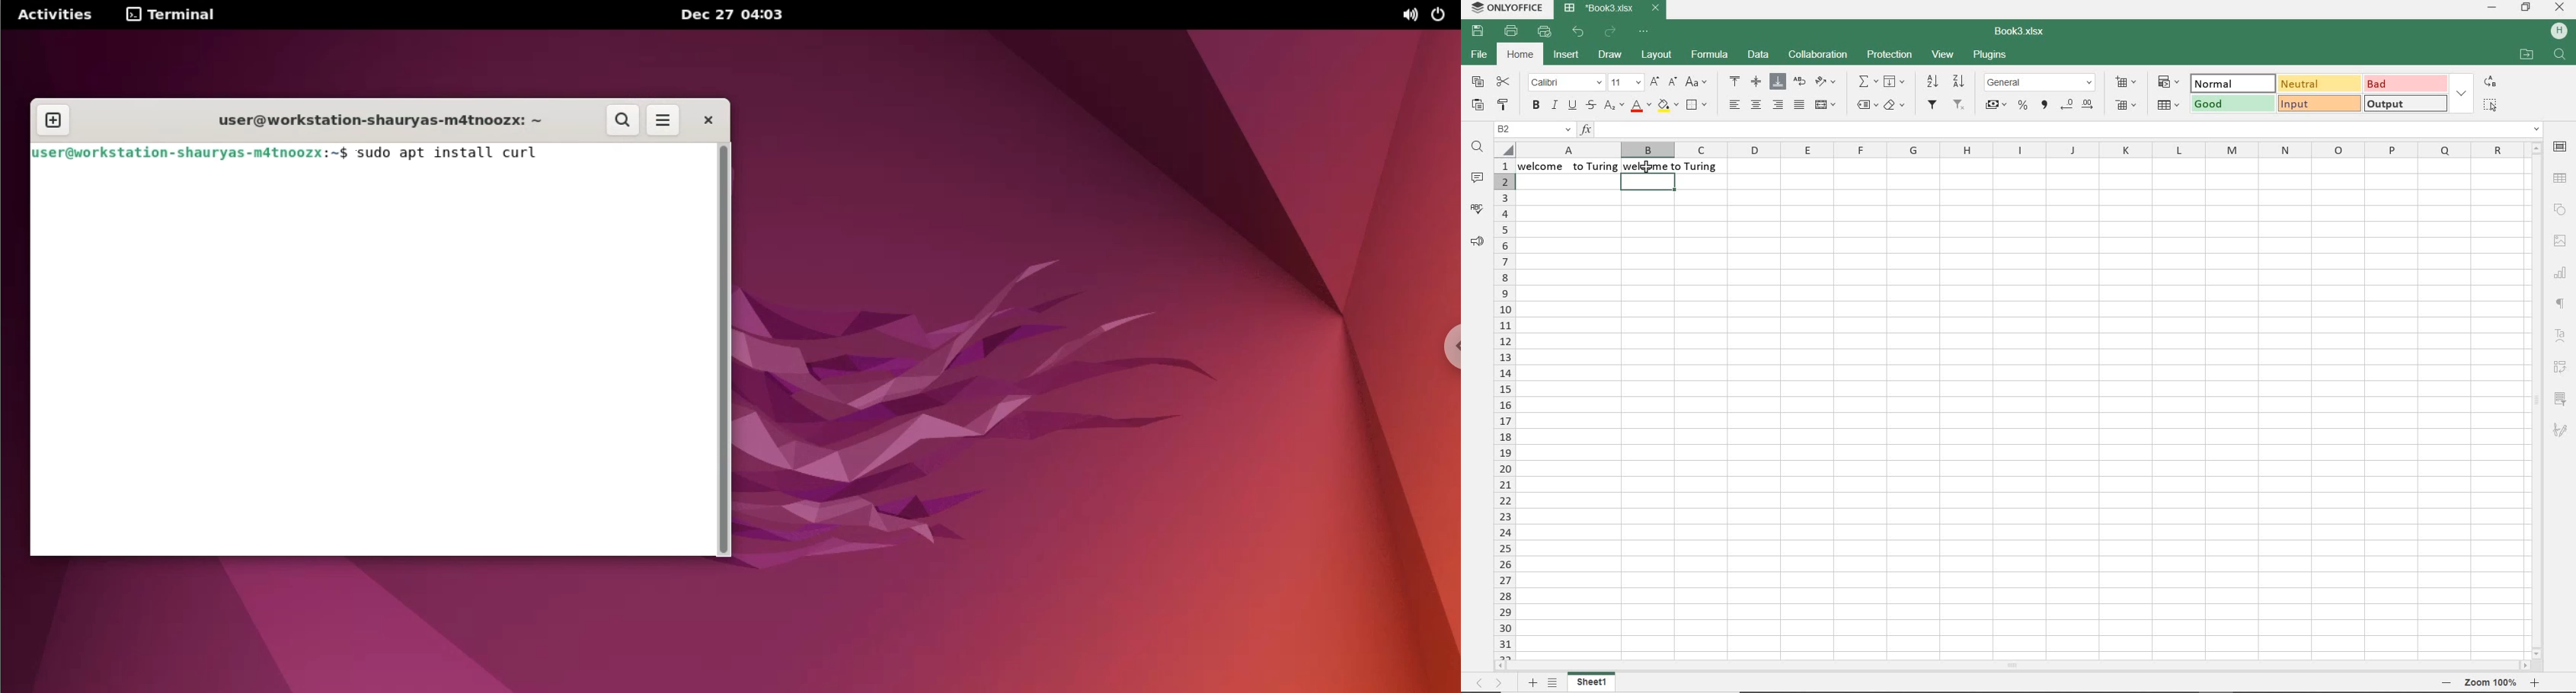  Describe the element at coordinates (2318, 83) in the screenshot. I see `Neutral` at that location.